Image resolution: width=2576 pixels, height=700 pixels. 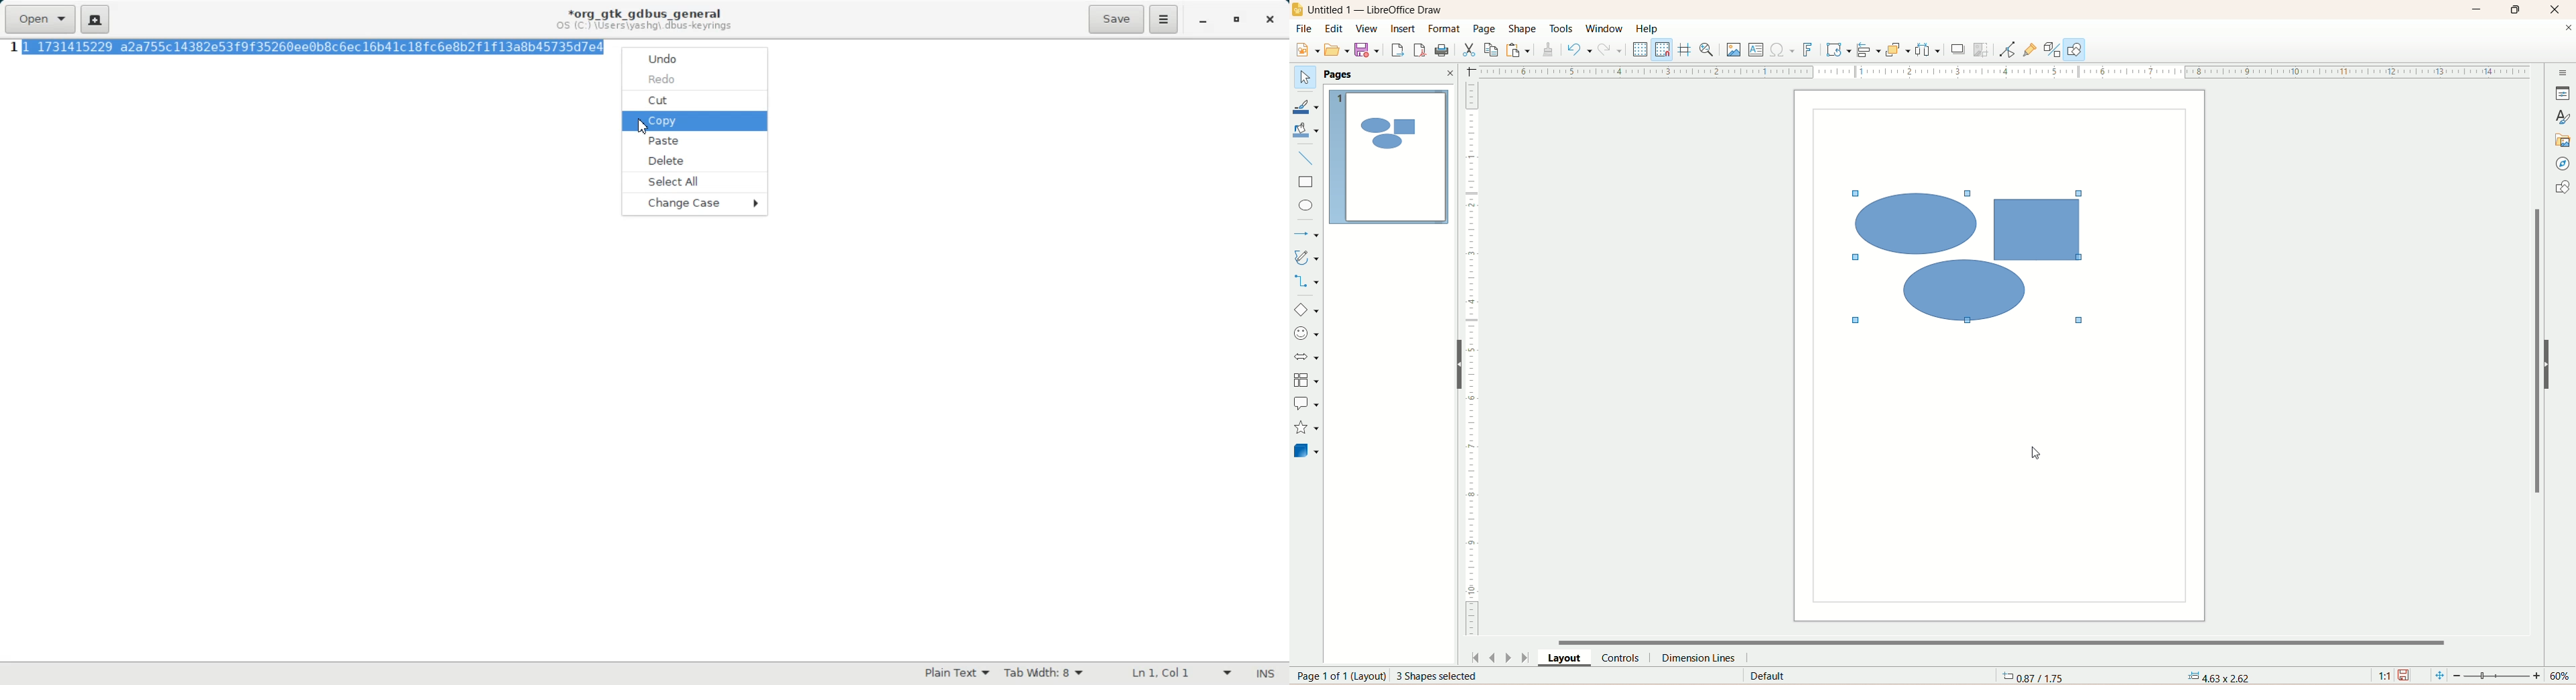 I want to click on fontwork text, so click(x=1809, y=49).